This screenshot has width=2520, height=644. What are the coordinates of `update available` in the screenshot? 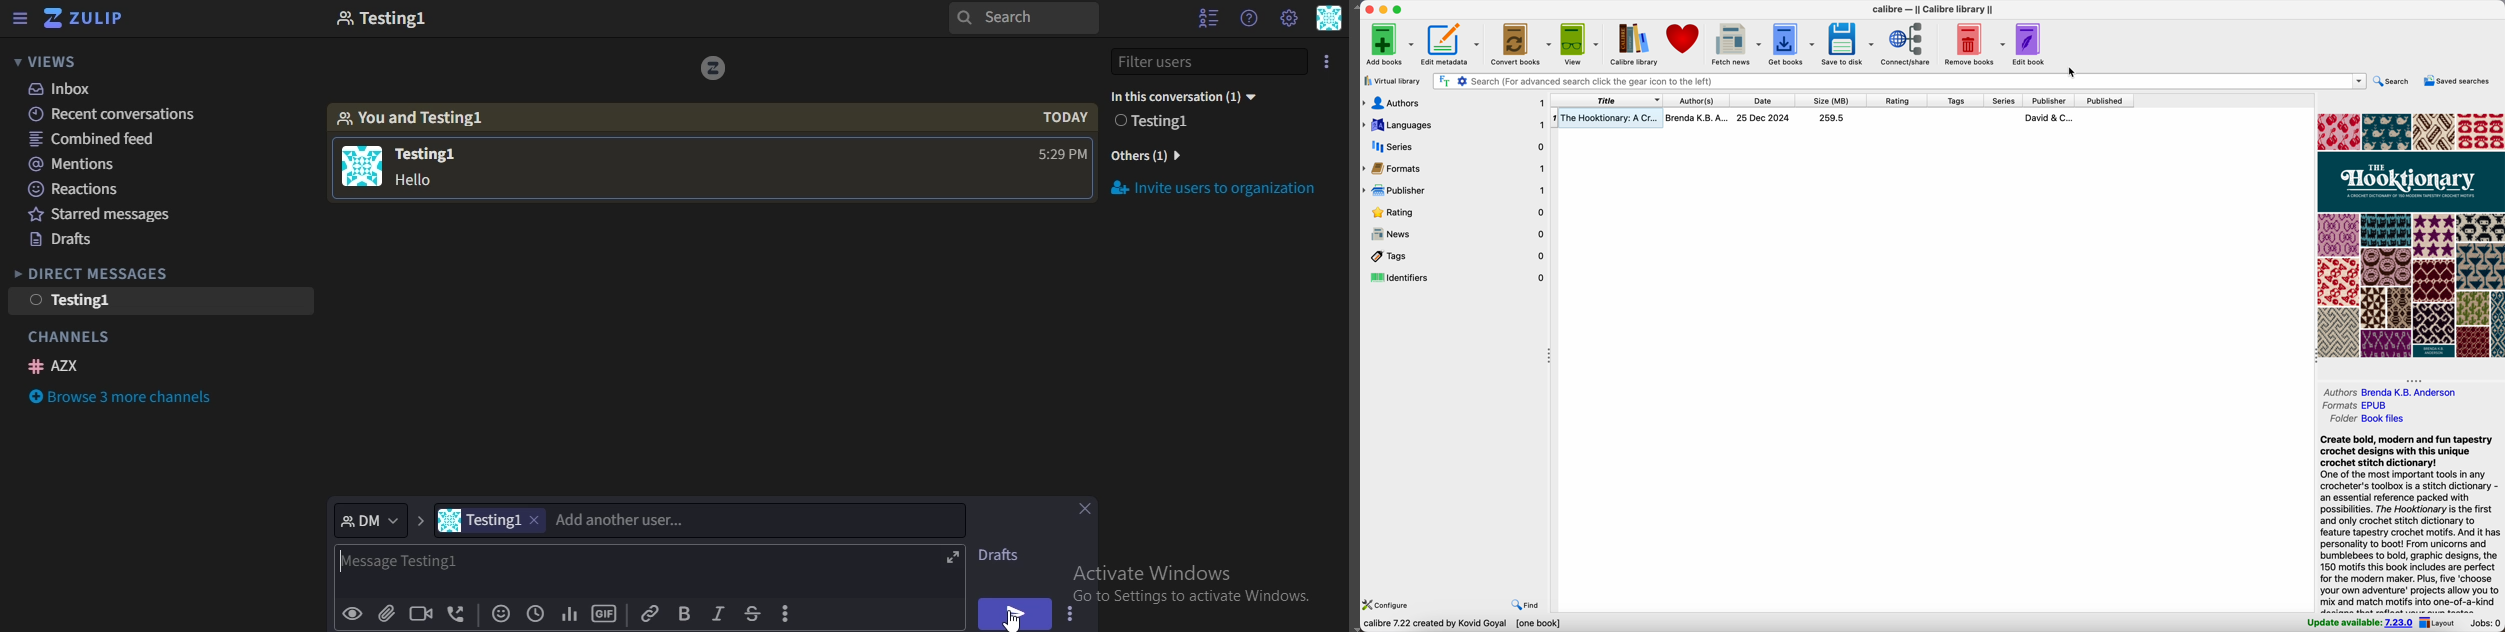 It's located at (2361, 623).